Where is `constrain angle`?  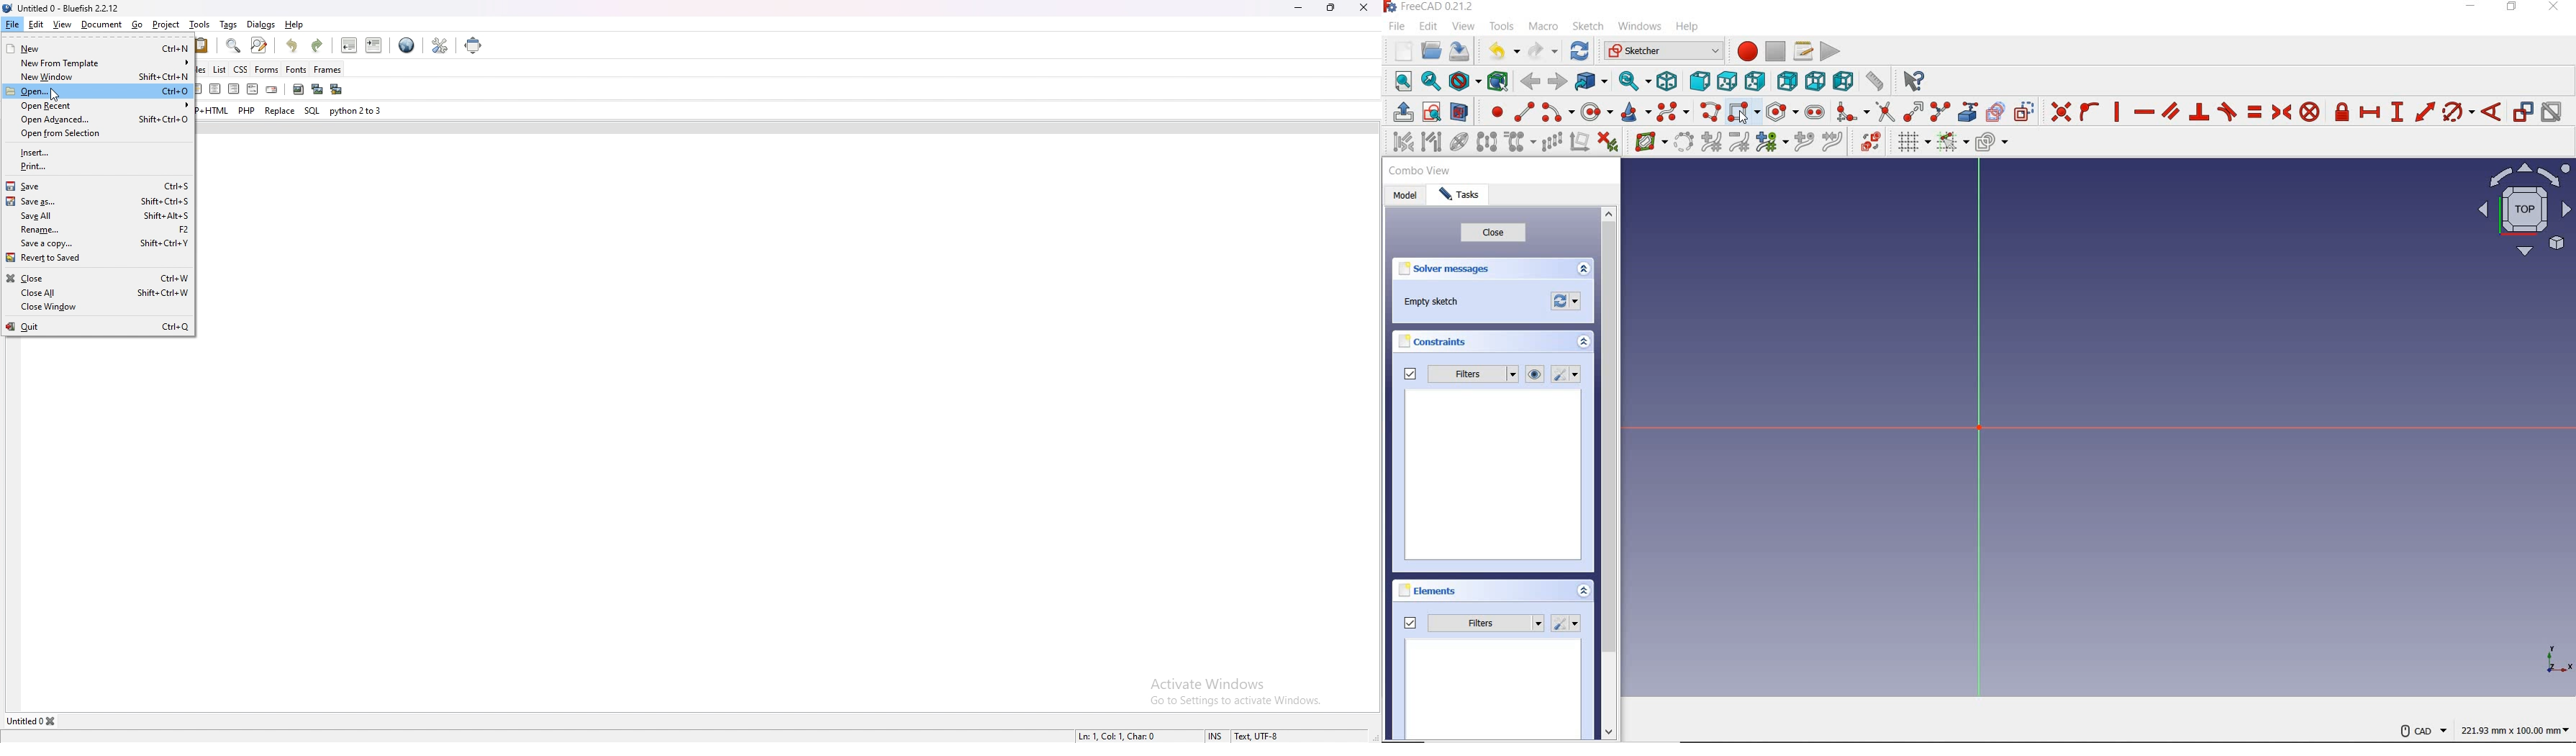 constrain angle is located at coordinates (2493, 112).